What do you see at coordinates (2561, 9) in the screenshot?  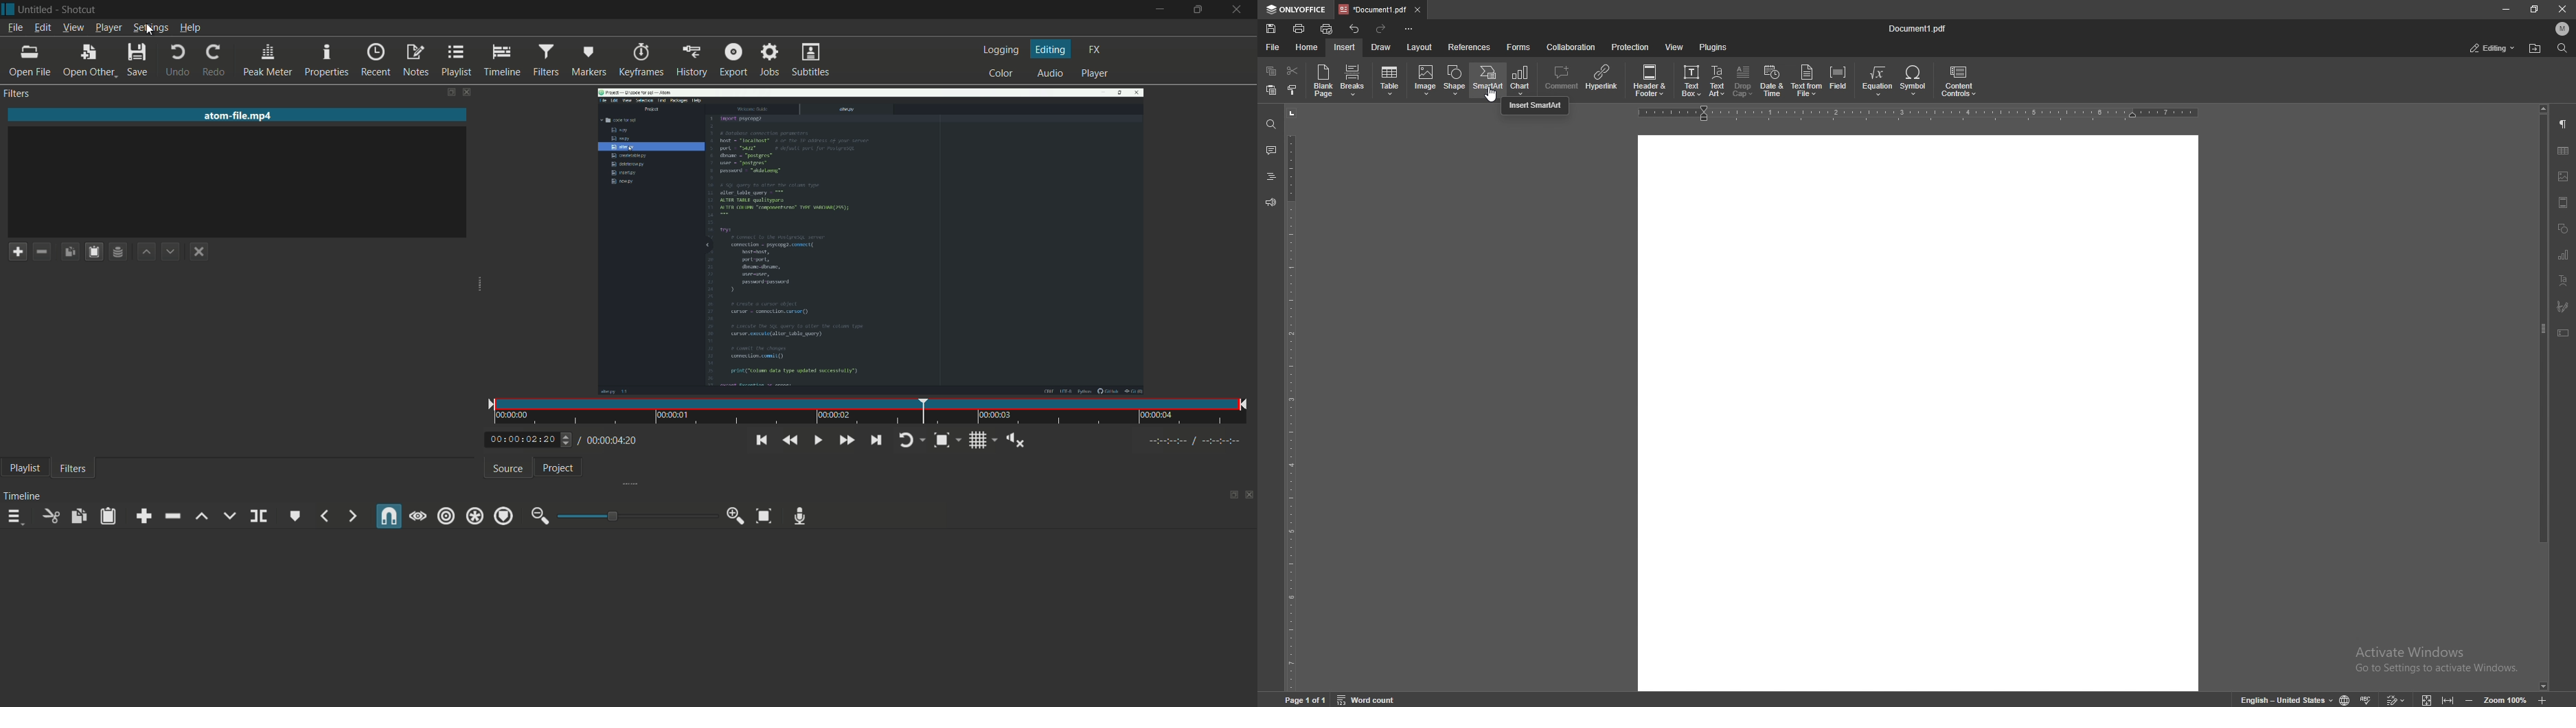 I see `close` at bounding box center [2561, 9].